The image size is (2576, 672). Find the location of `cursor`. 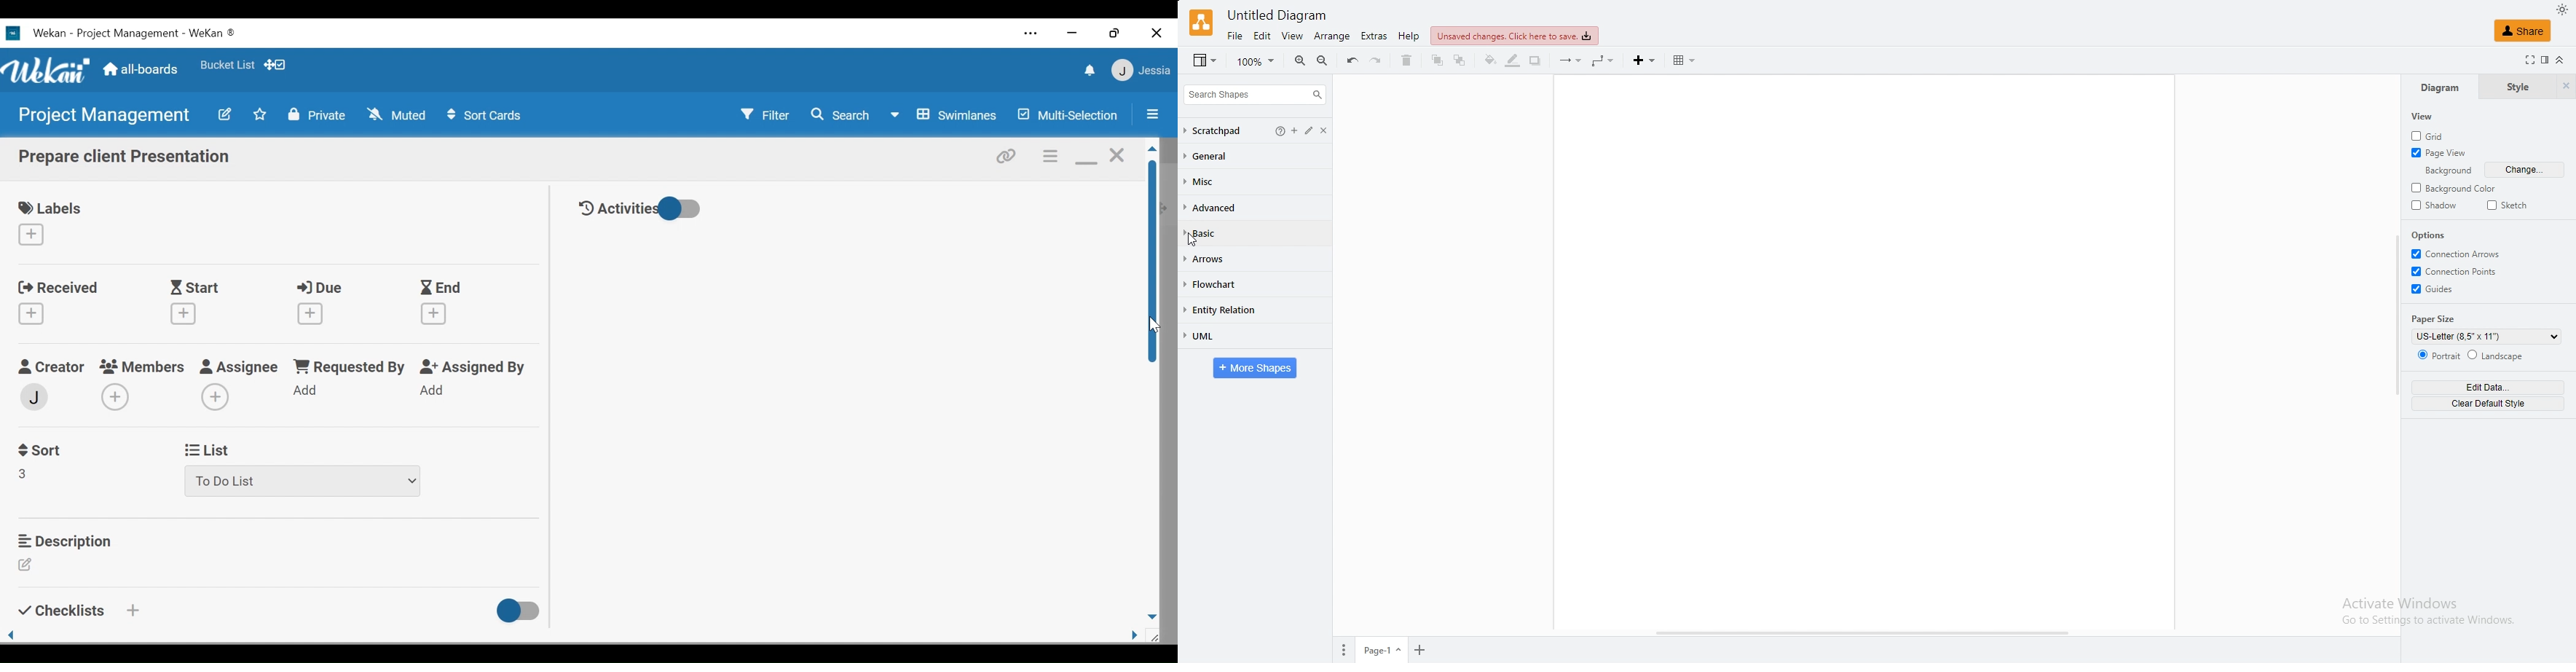

cursor is located at coordinates (1192, 240).